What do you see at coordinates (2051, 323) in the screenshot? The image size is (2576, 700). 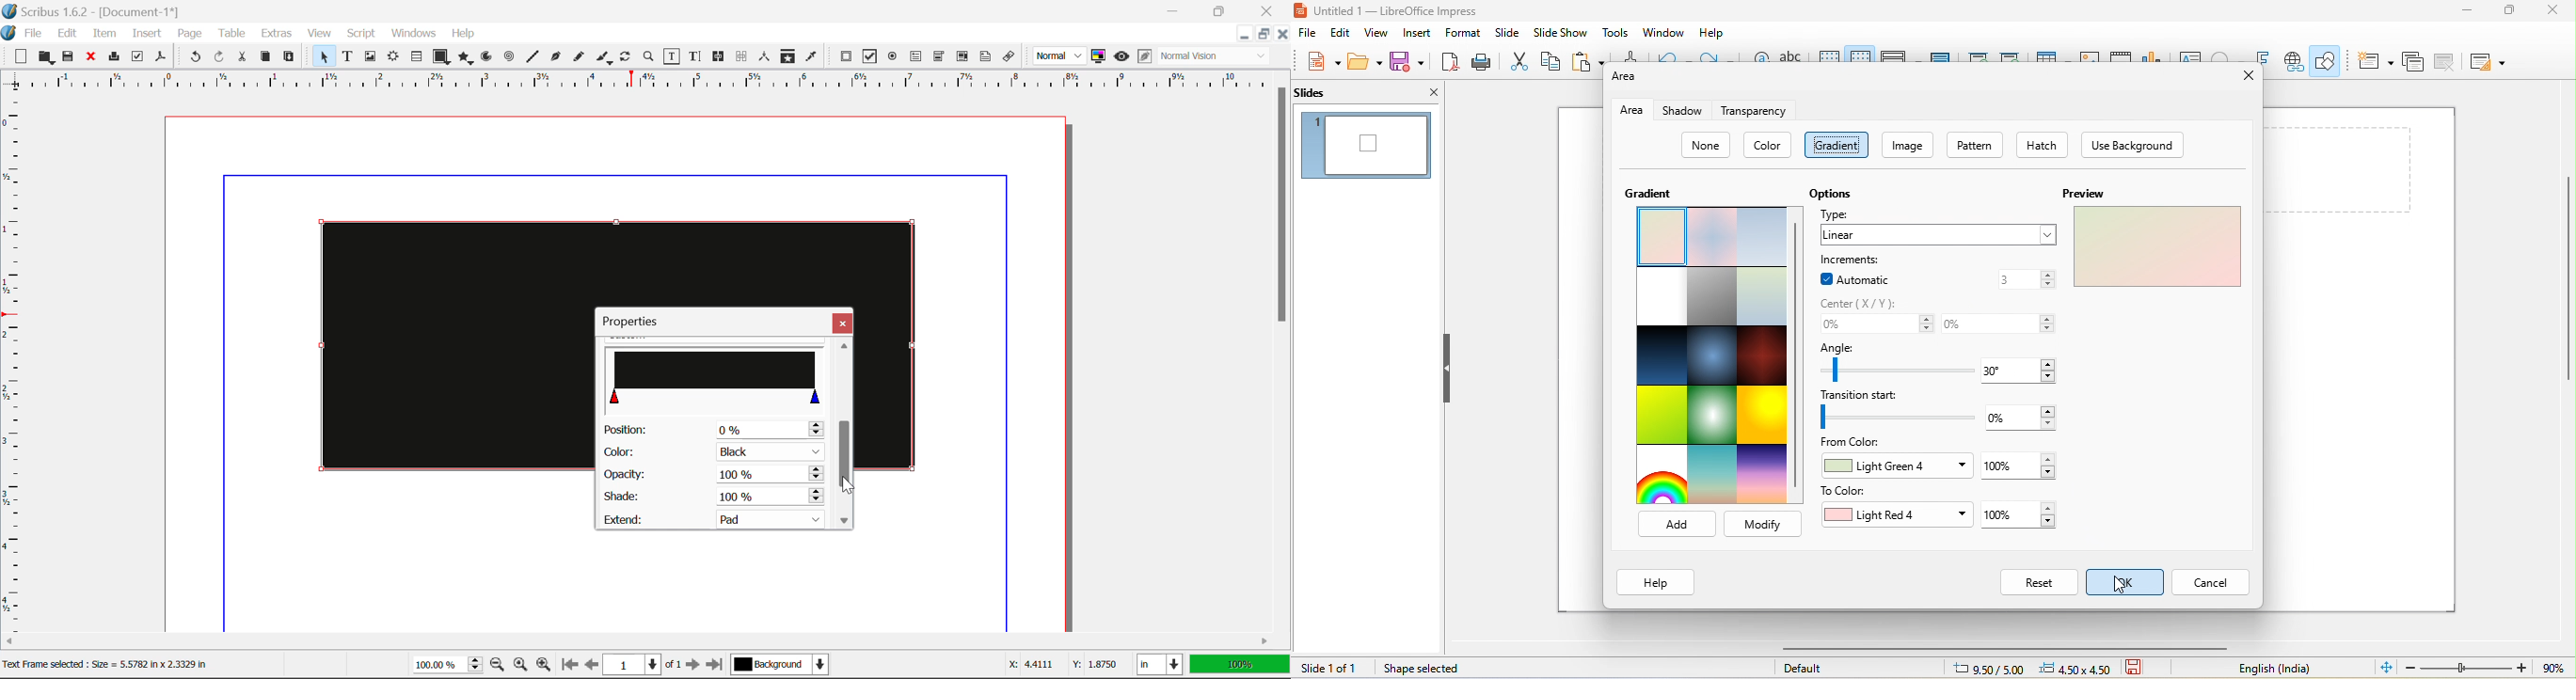 I see `adjust` at bounding box center [2051, 323].